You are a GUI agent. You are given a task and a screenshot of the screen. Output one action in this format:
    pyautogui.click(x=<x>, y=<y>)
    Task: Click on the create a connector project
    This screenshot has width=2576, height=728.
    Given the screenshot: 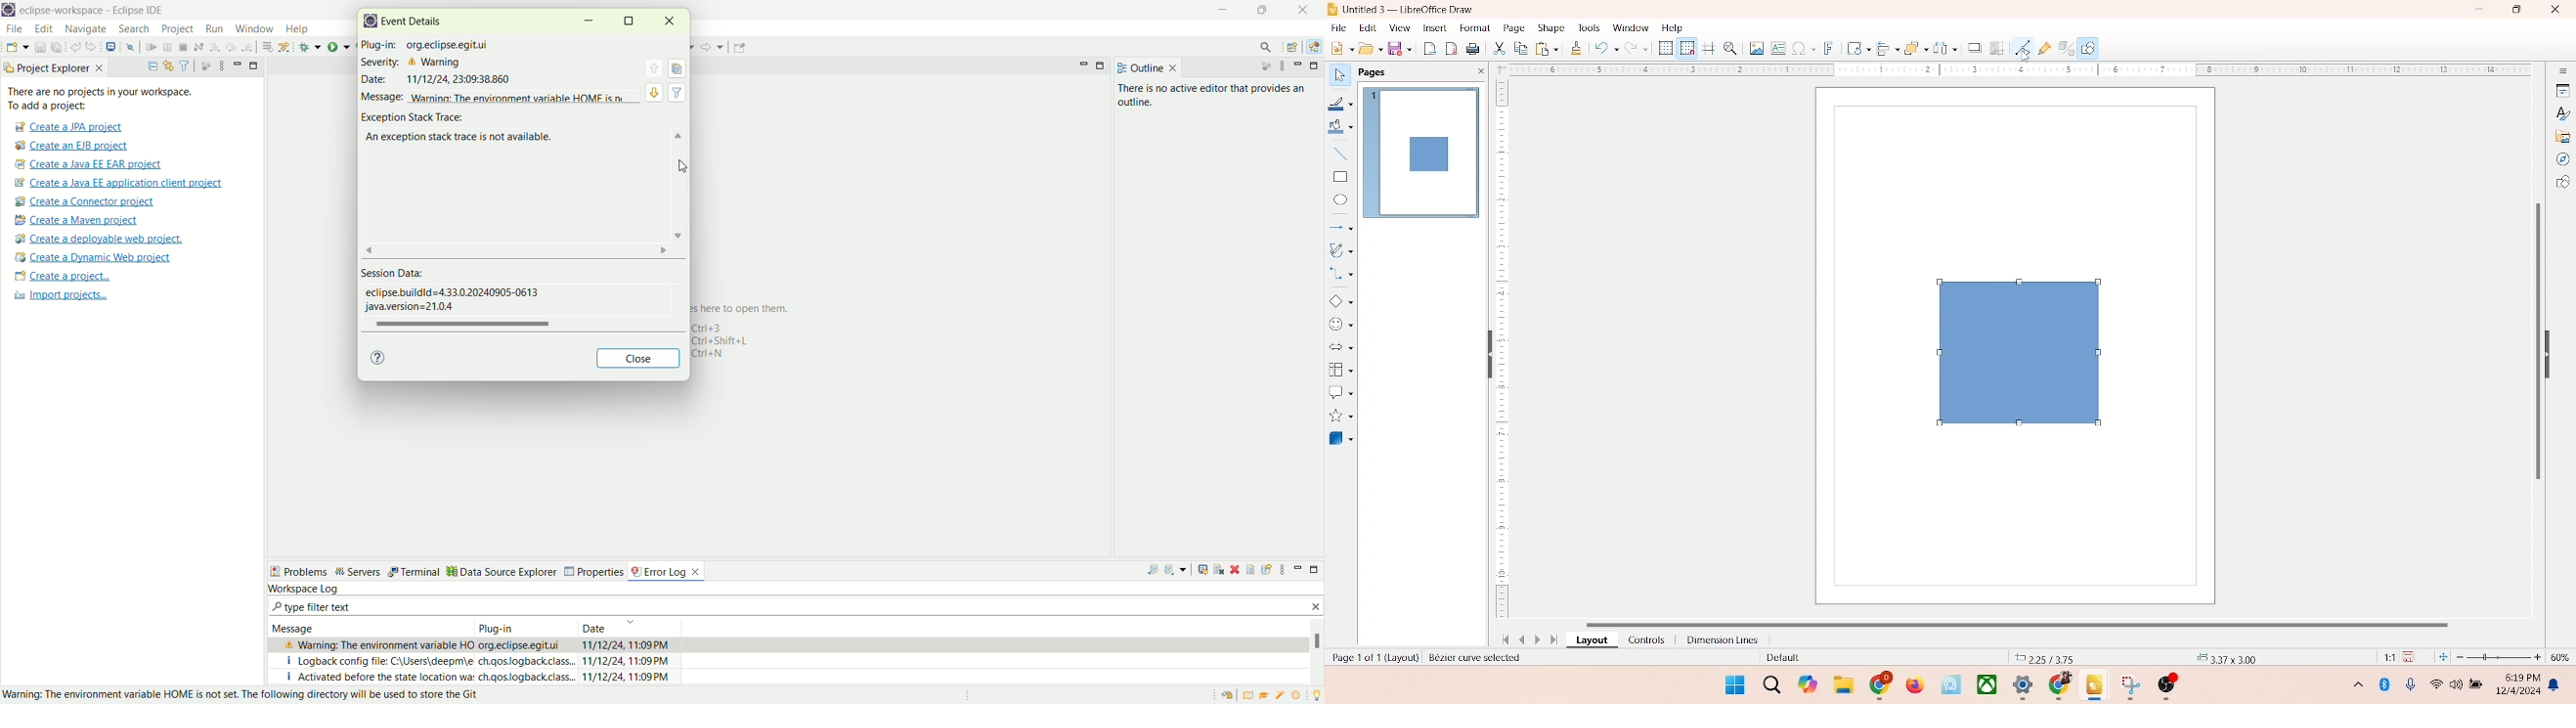 What is the action you would take?
    pyautogui.click(x=86, y=202)
    